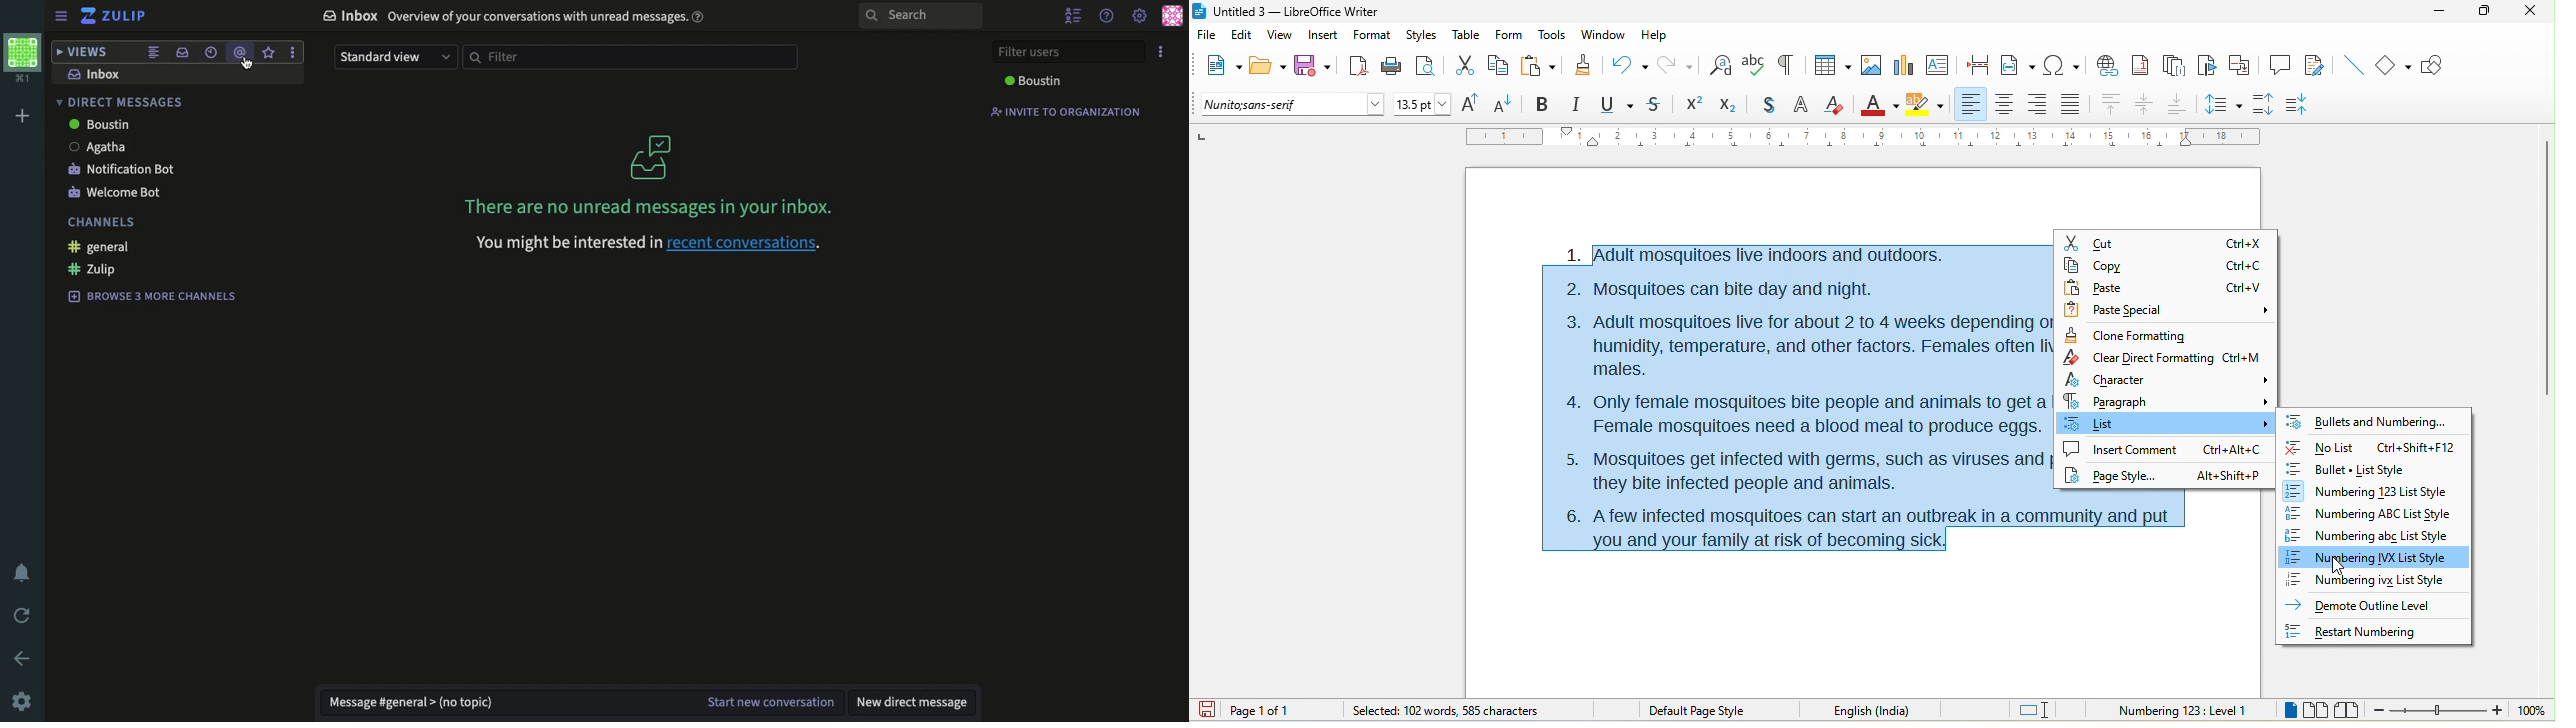  Describe the element at coordinates (1204, 33) in the screenshot. I see `file` at that location.